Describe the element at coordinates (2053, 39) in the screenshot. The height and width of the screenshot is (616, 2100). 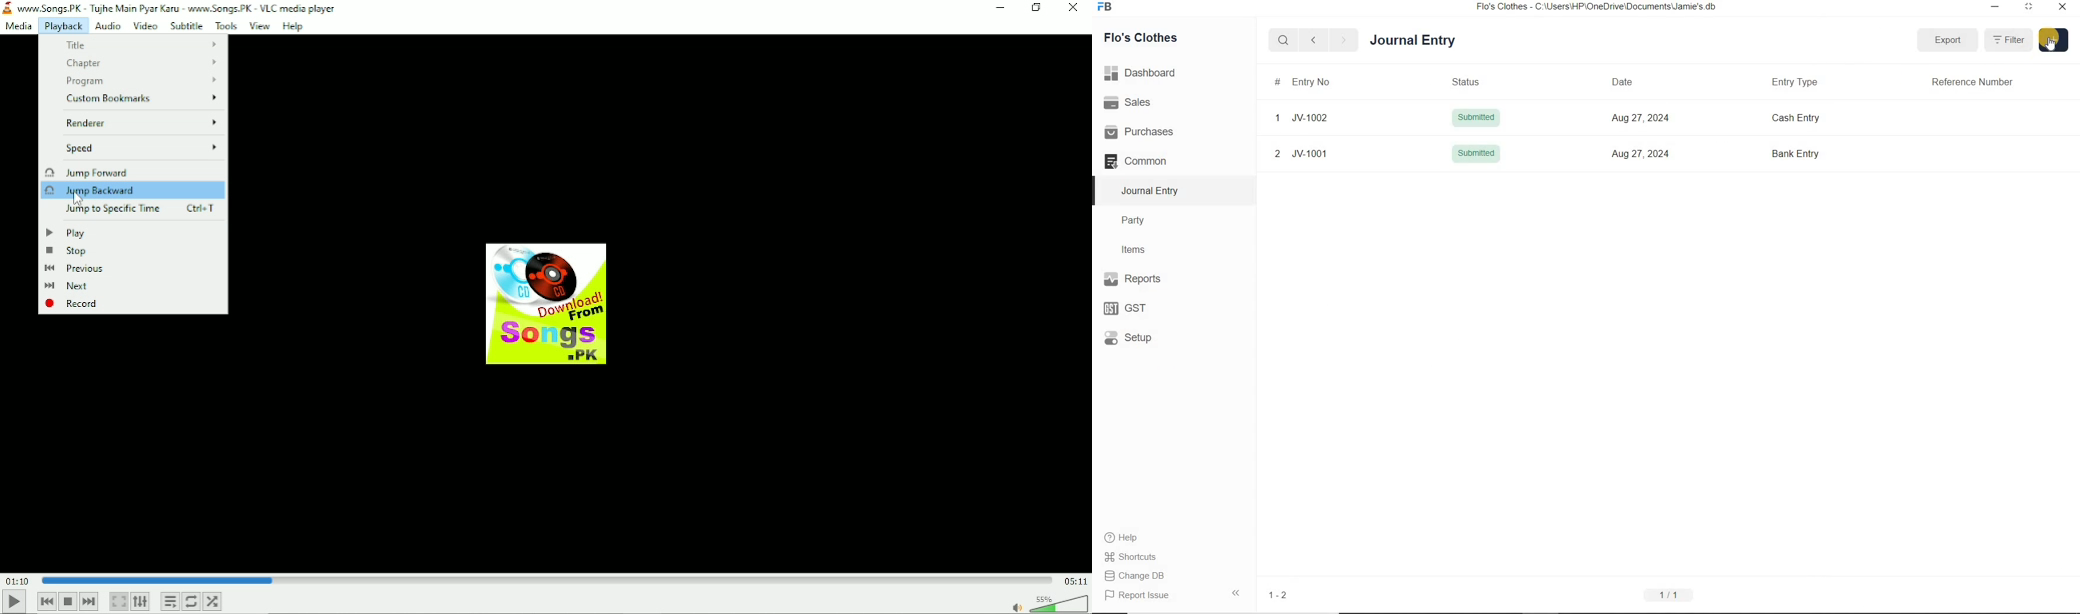
I see `add more` at that location.